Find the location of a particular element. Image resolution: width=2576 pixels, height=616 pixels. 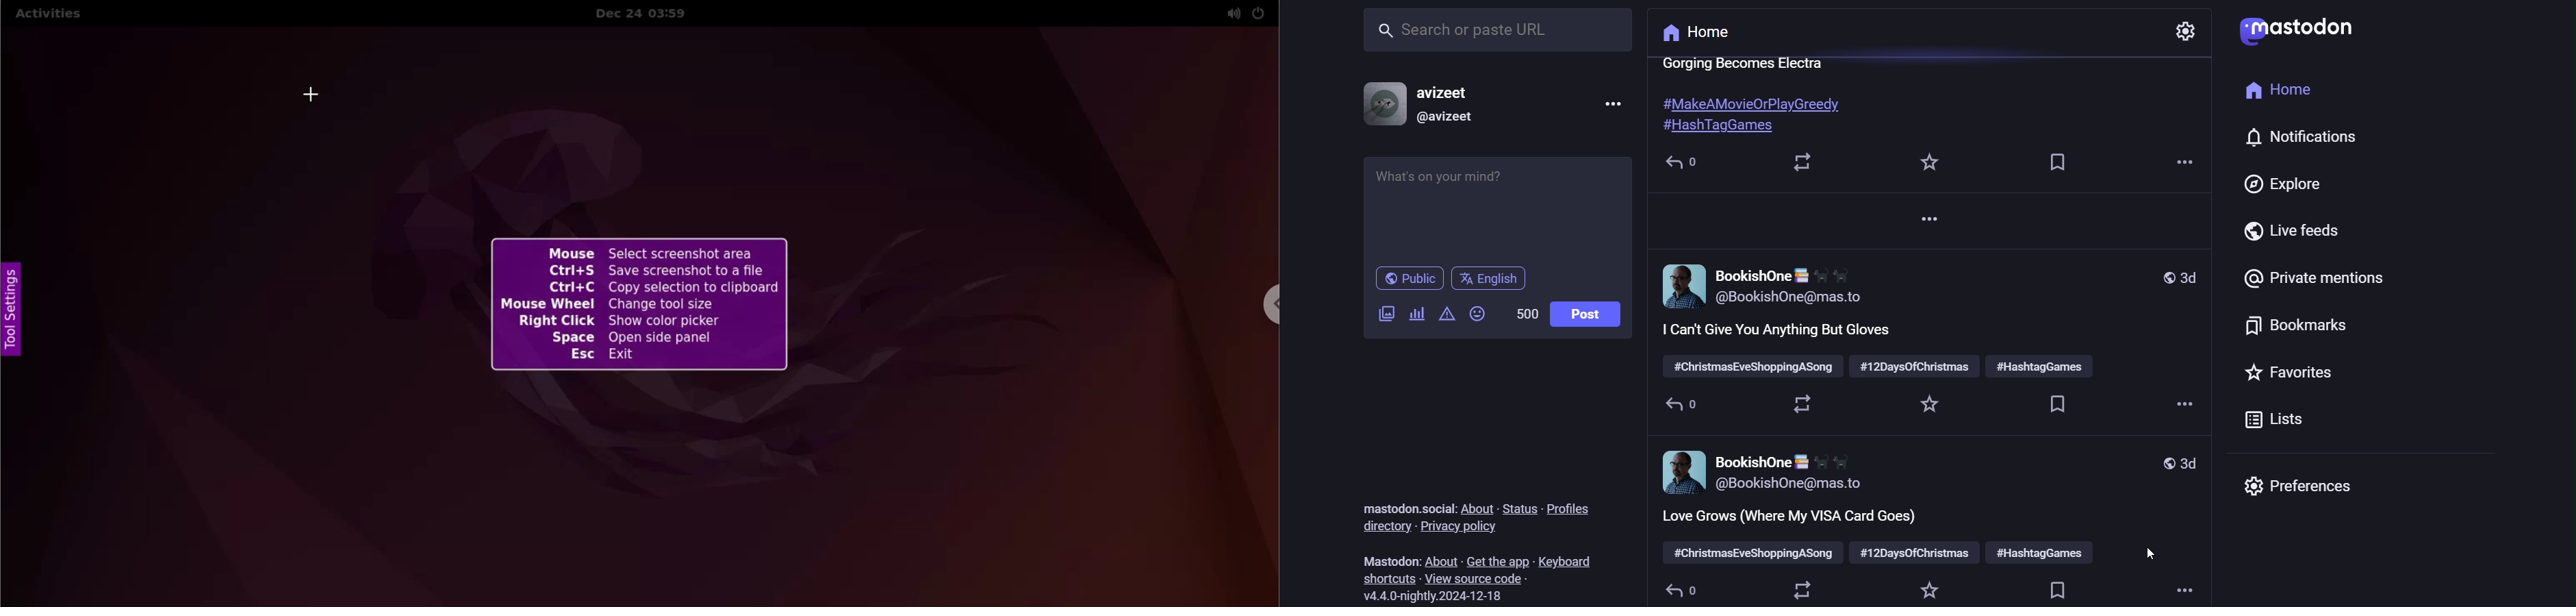

poll is located at coordinates (1416, 313).